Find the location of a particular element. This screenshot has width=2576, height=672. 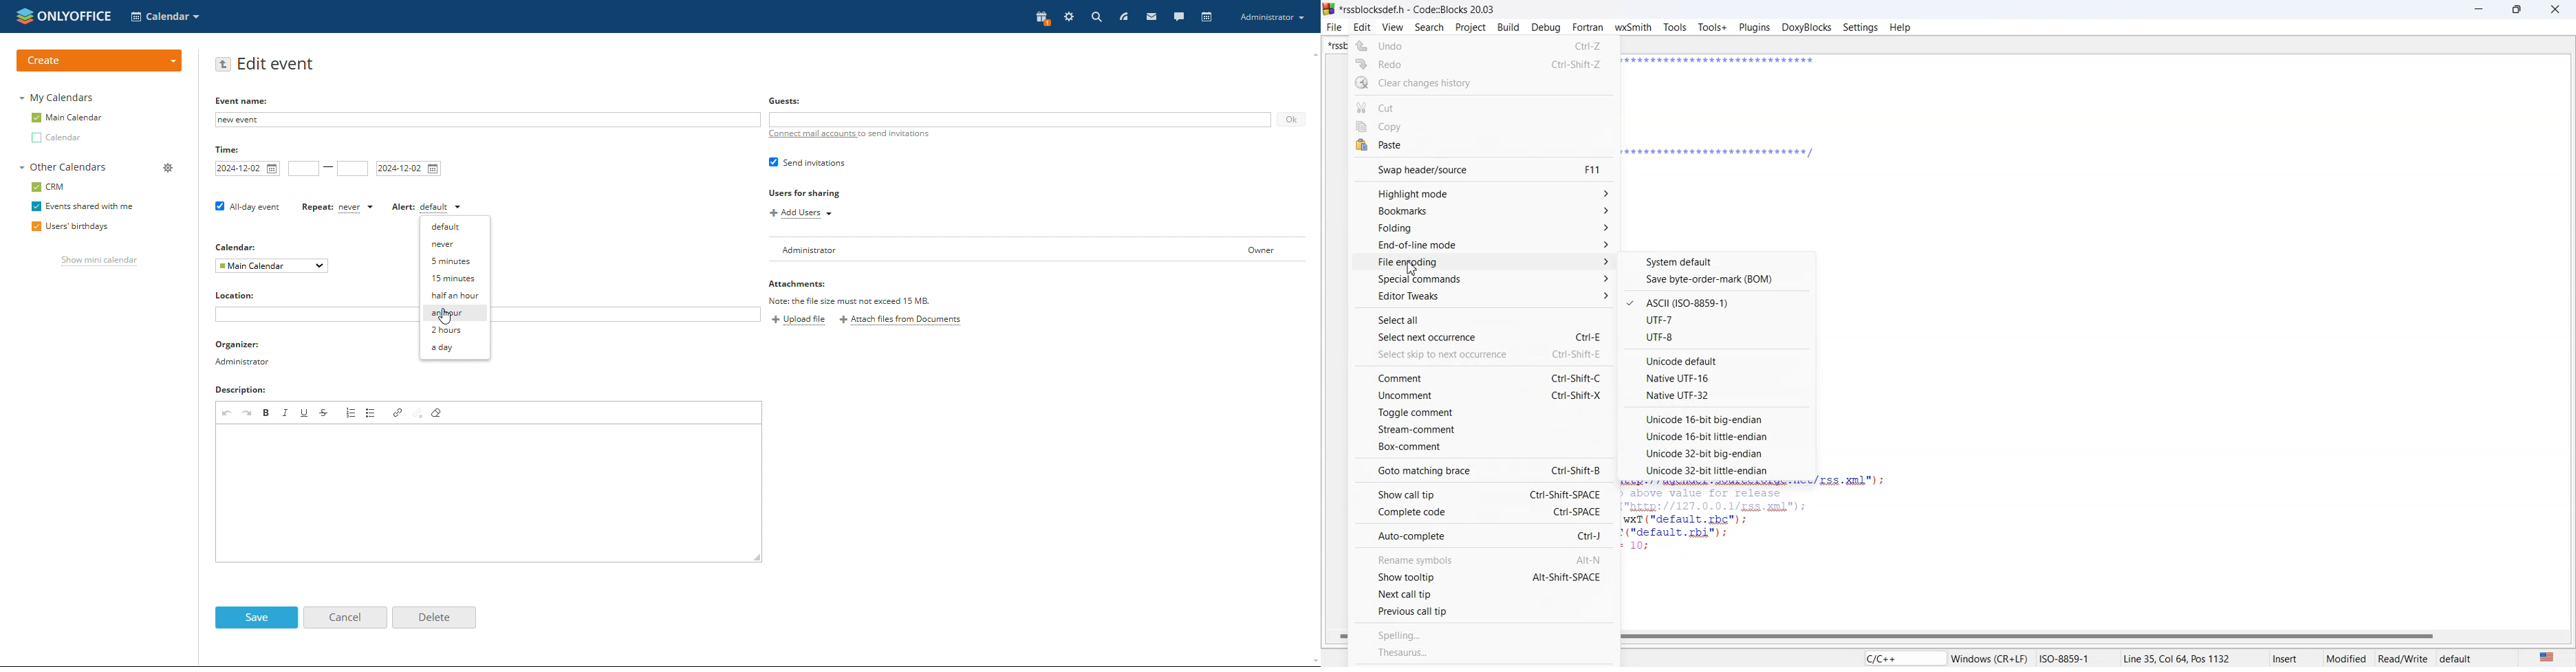

Swap header is located at coordinates (1484, 169).